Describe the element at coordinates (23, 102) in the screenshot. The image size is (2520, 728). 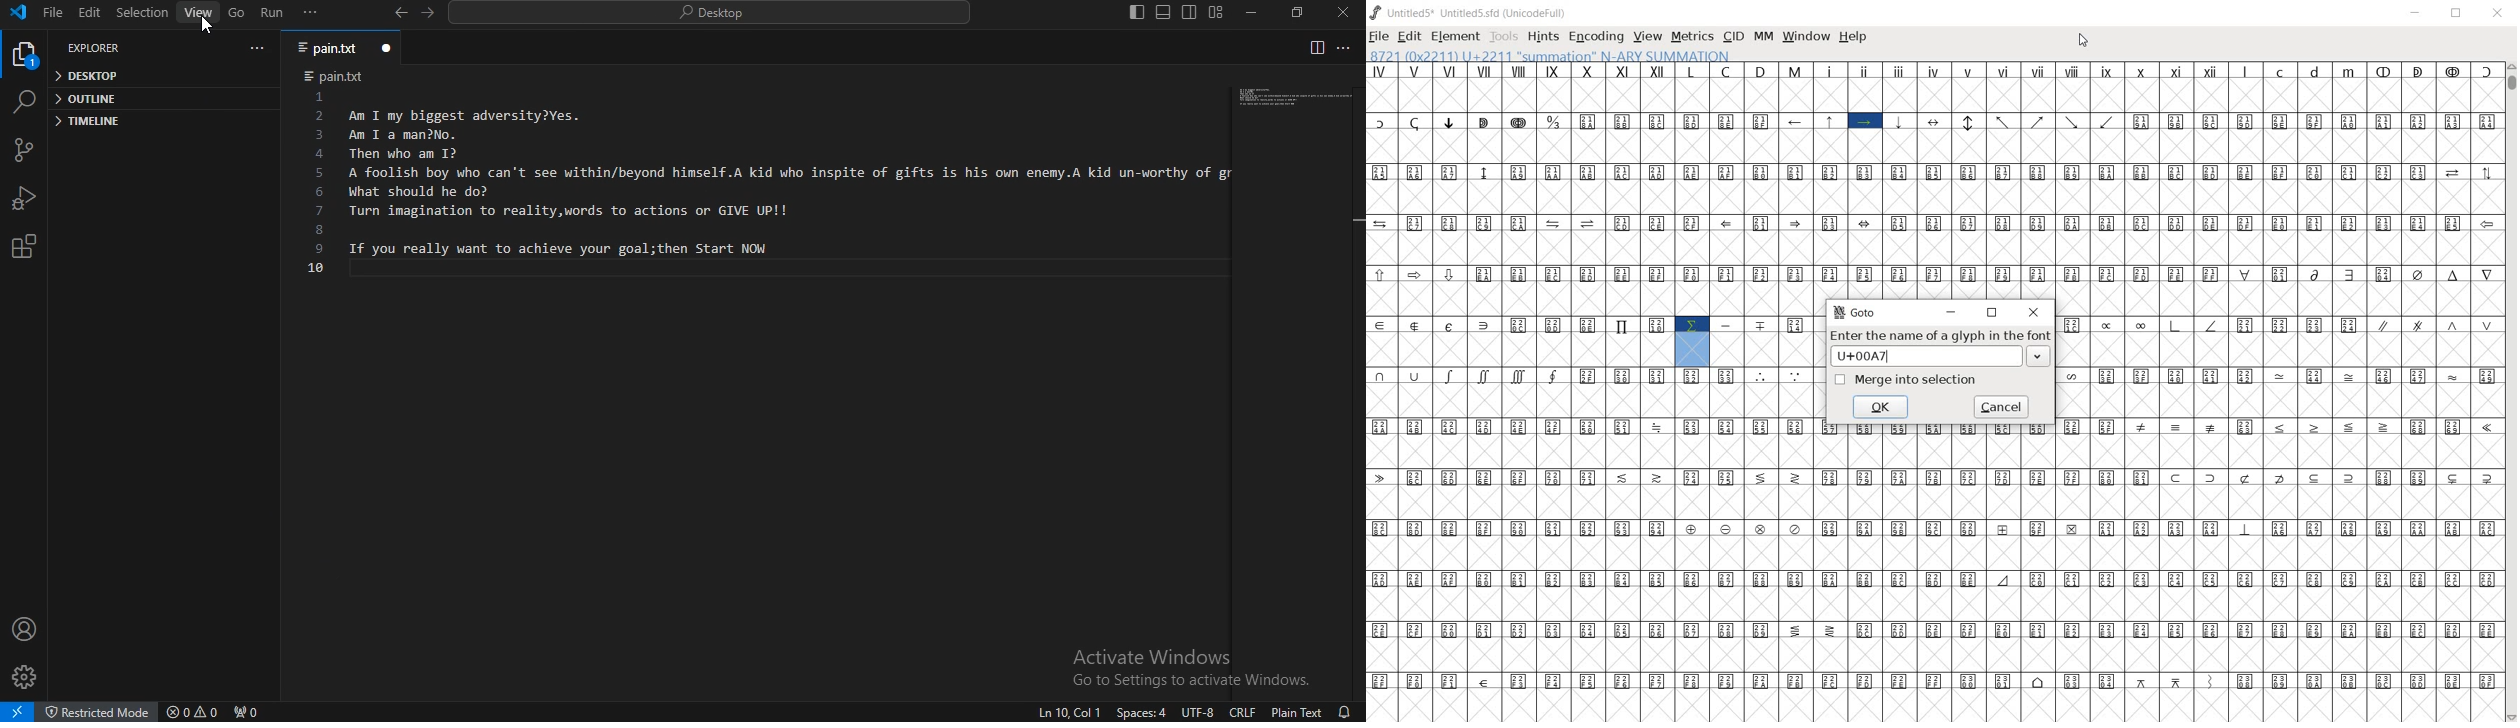
I see `search` at that location.